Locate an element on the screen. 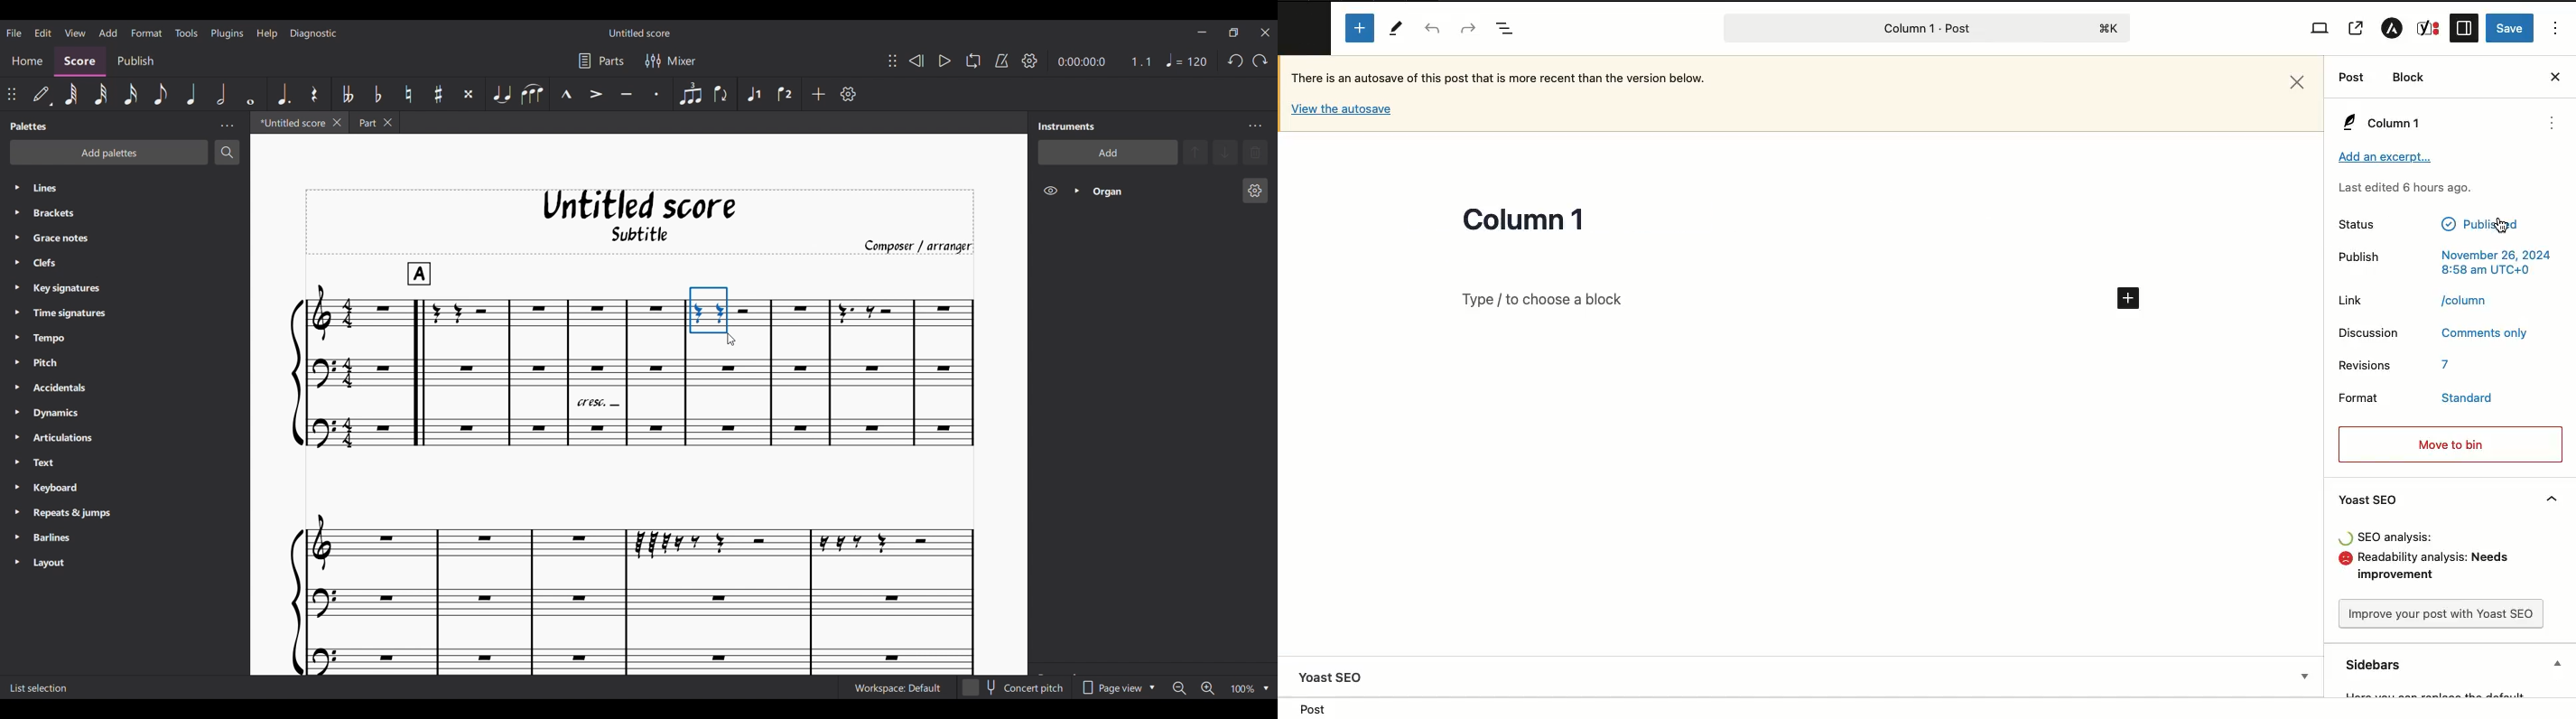 This screenshot has width=2576, height=728. icon is located at coordinates (2347, 538).